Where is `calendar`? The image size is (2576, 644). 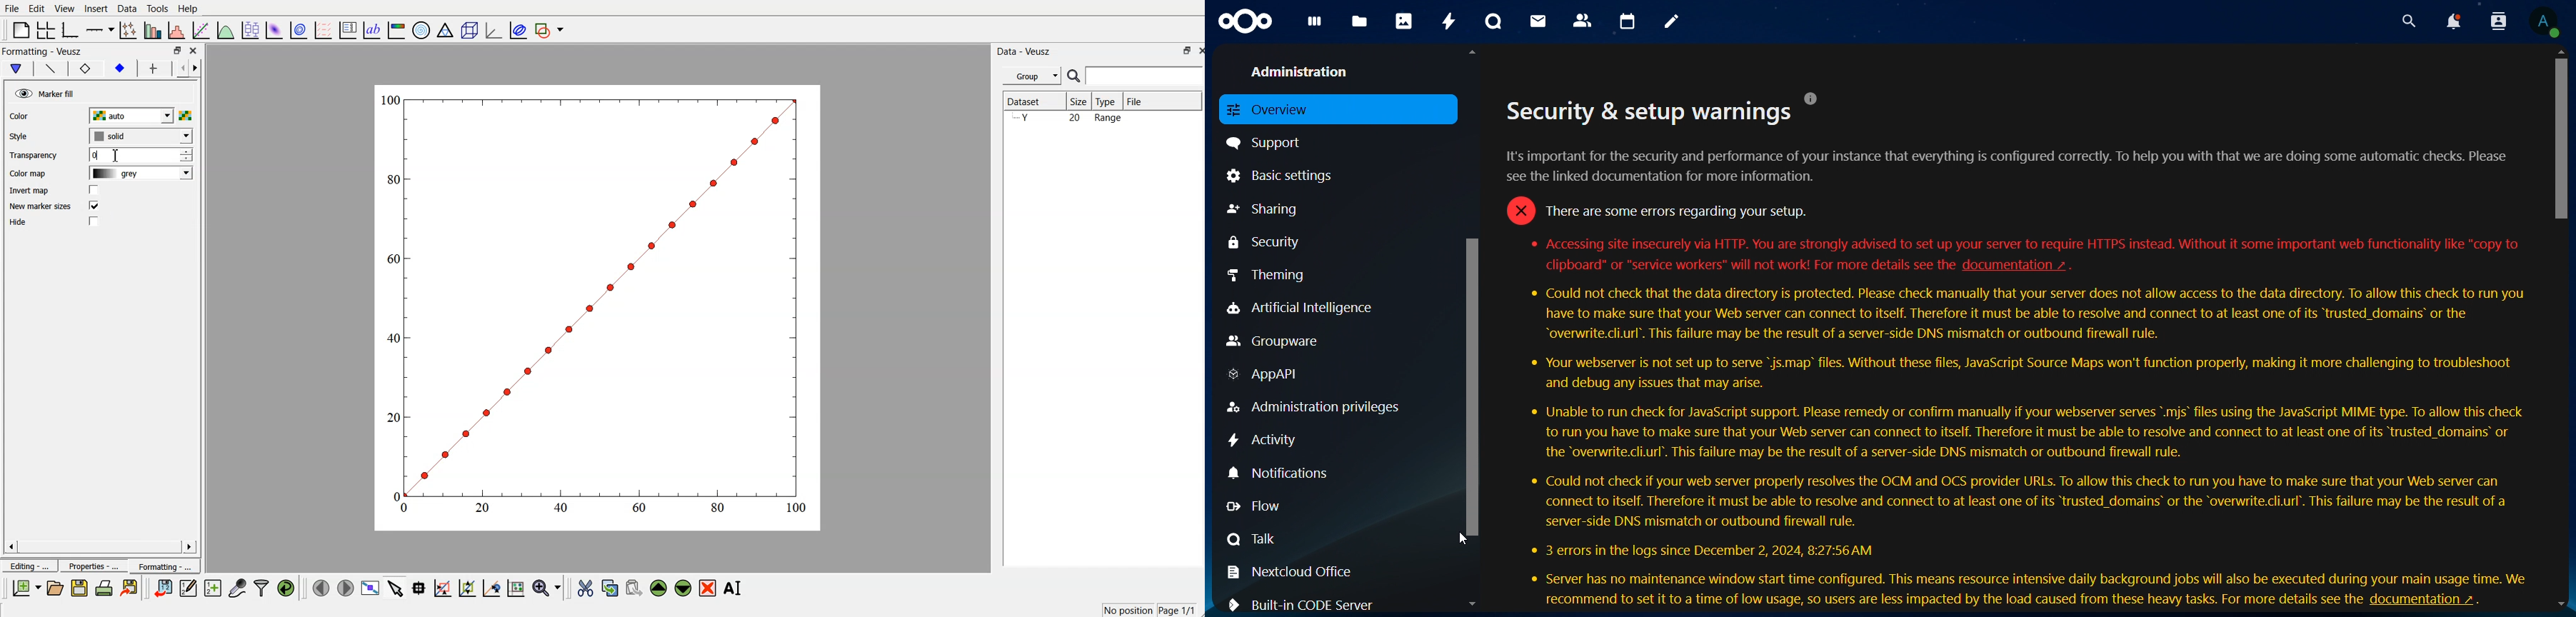 calendar is located at coordinates (1628, 22).